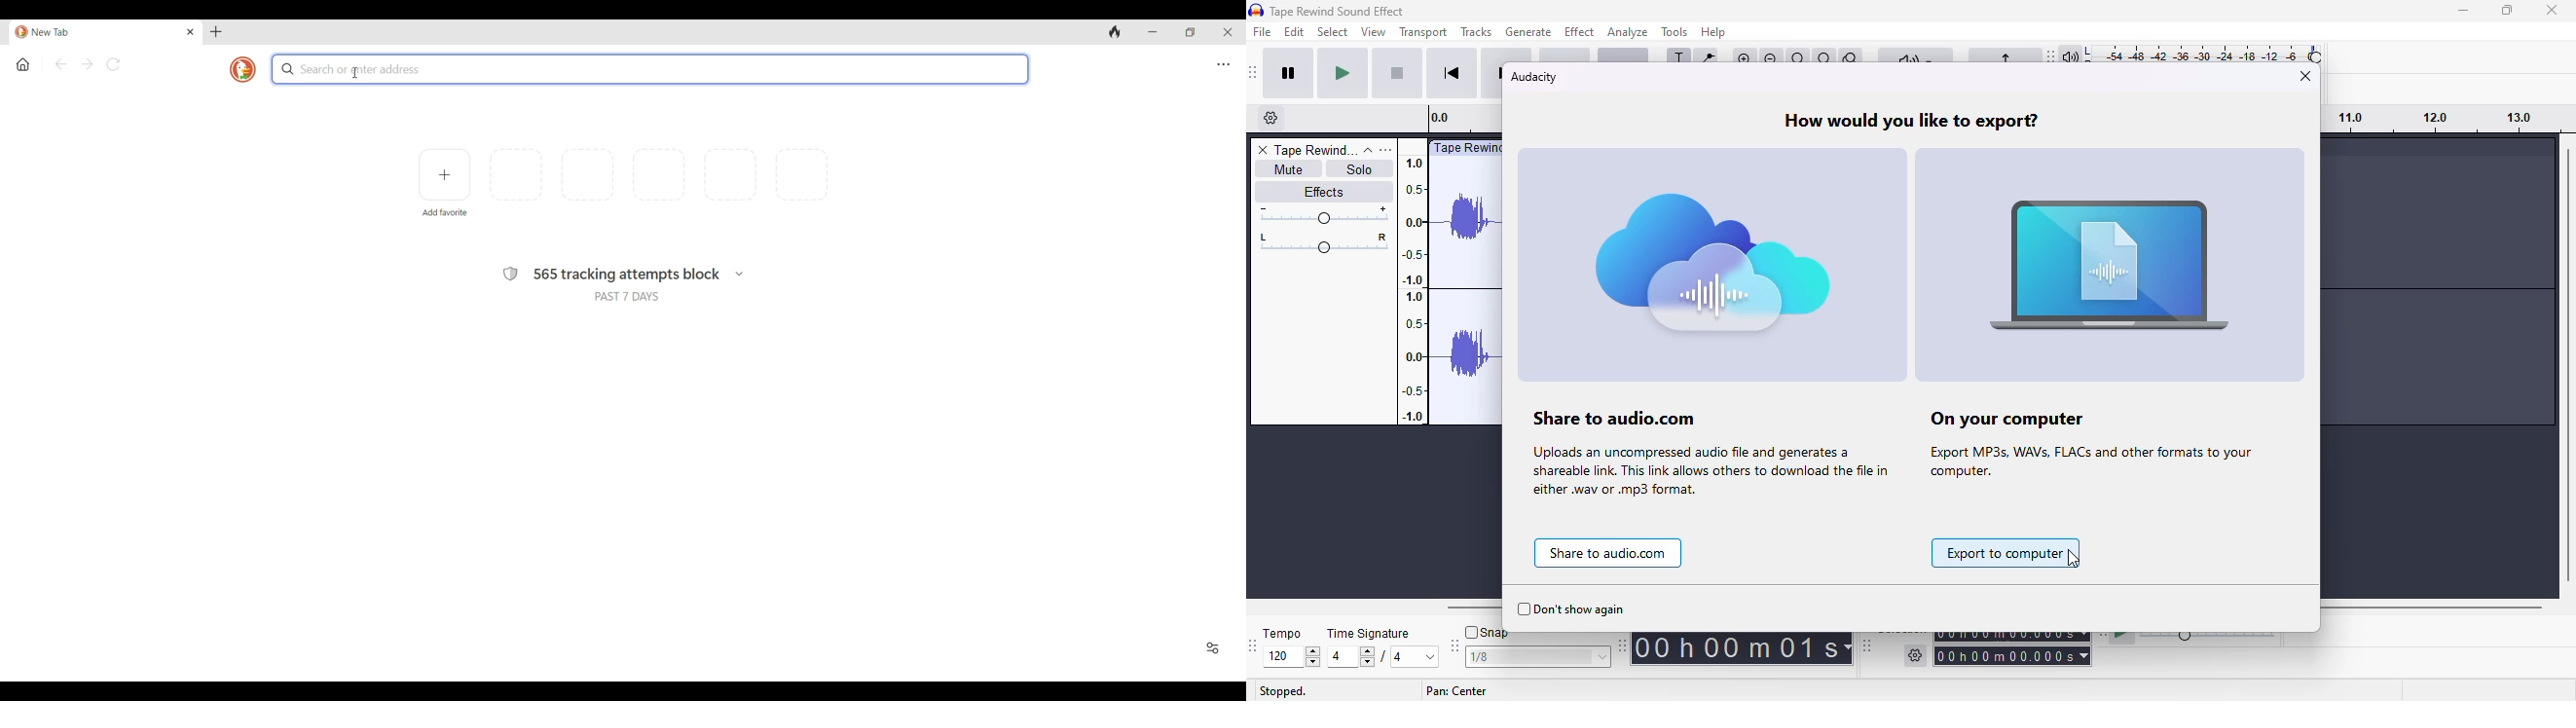 The image size is (2576, 728). I want to click on Browser settings, so click(1223, 65).